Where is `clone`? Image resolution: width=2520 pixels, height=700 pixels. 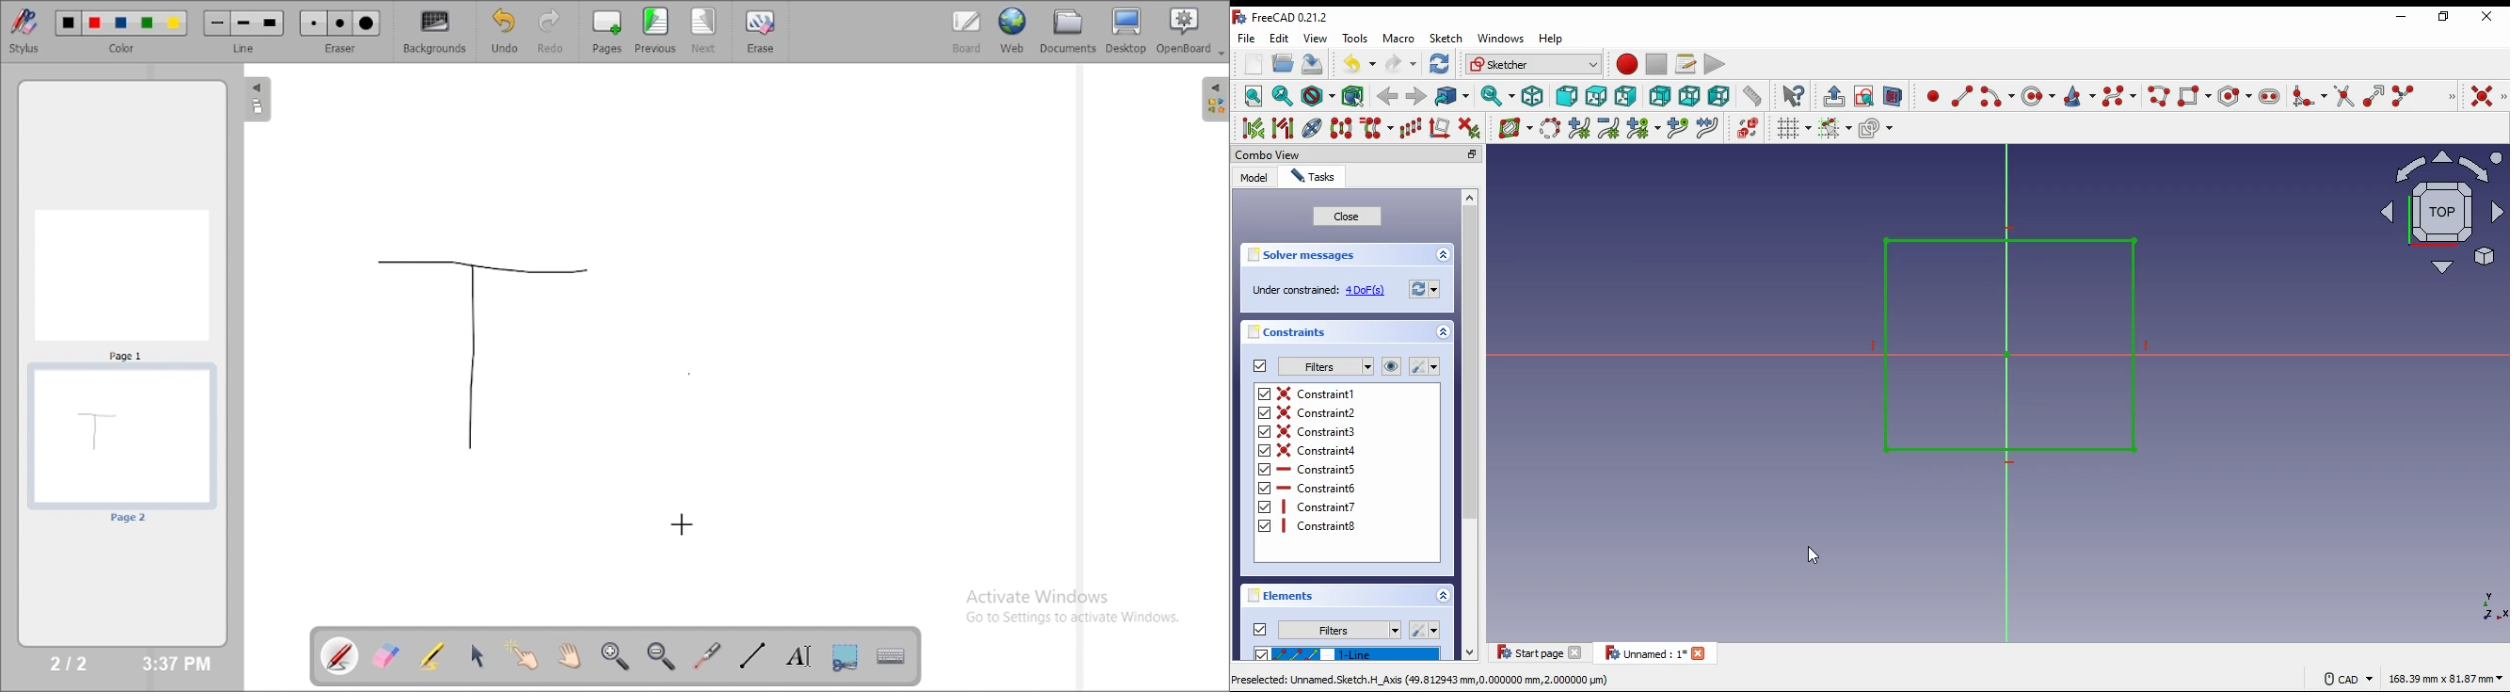
clone is located at coordinates (1377, 128).